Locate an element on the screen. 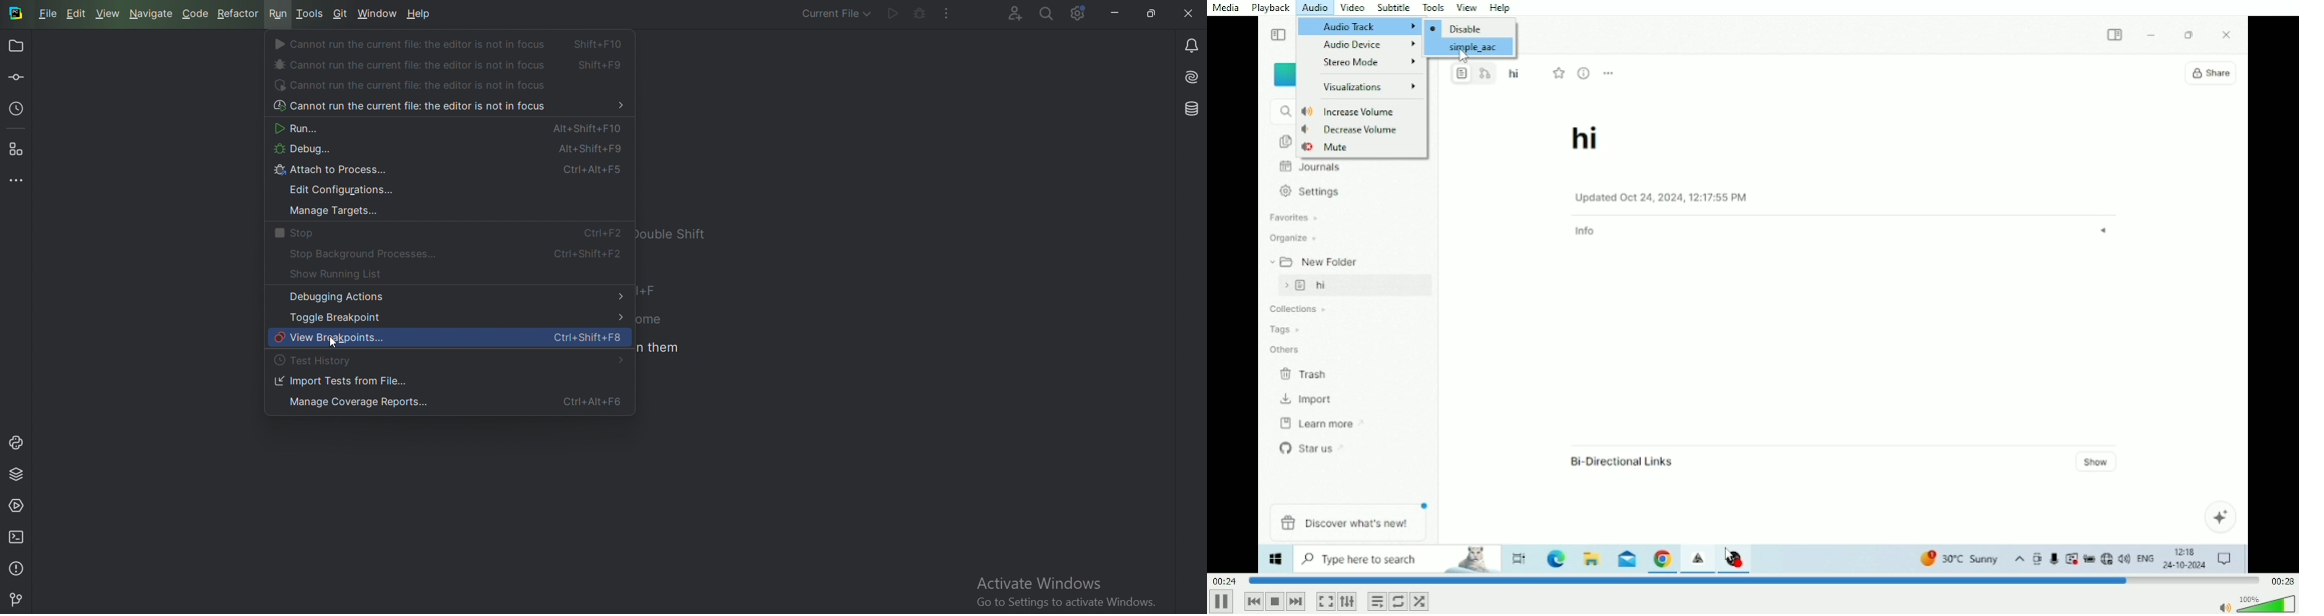 The image size is (2324, 616). Help is located at coordinates (1503, 7).